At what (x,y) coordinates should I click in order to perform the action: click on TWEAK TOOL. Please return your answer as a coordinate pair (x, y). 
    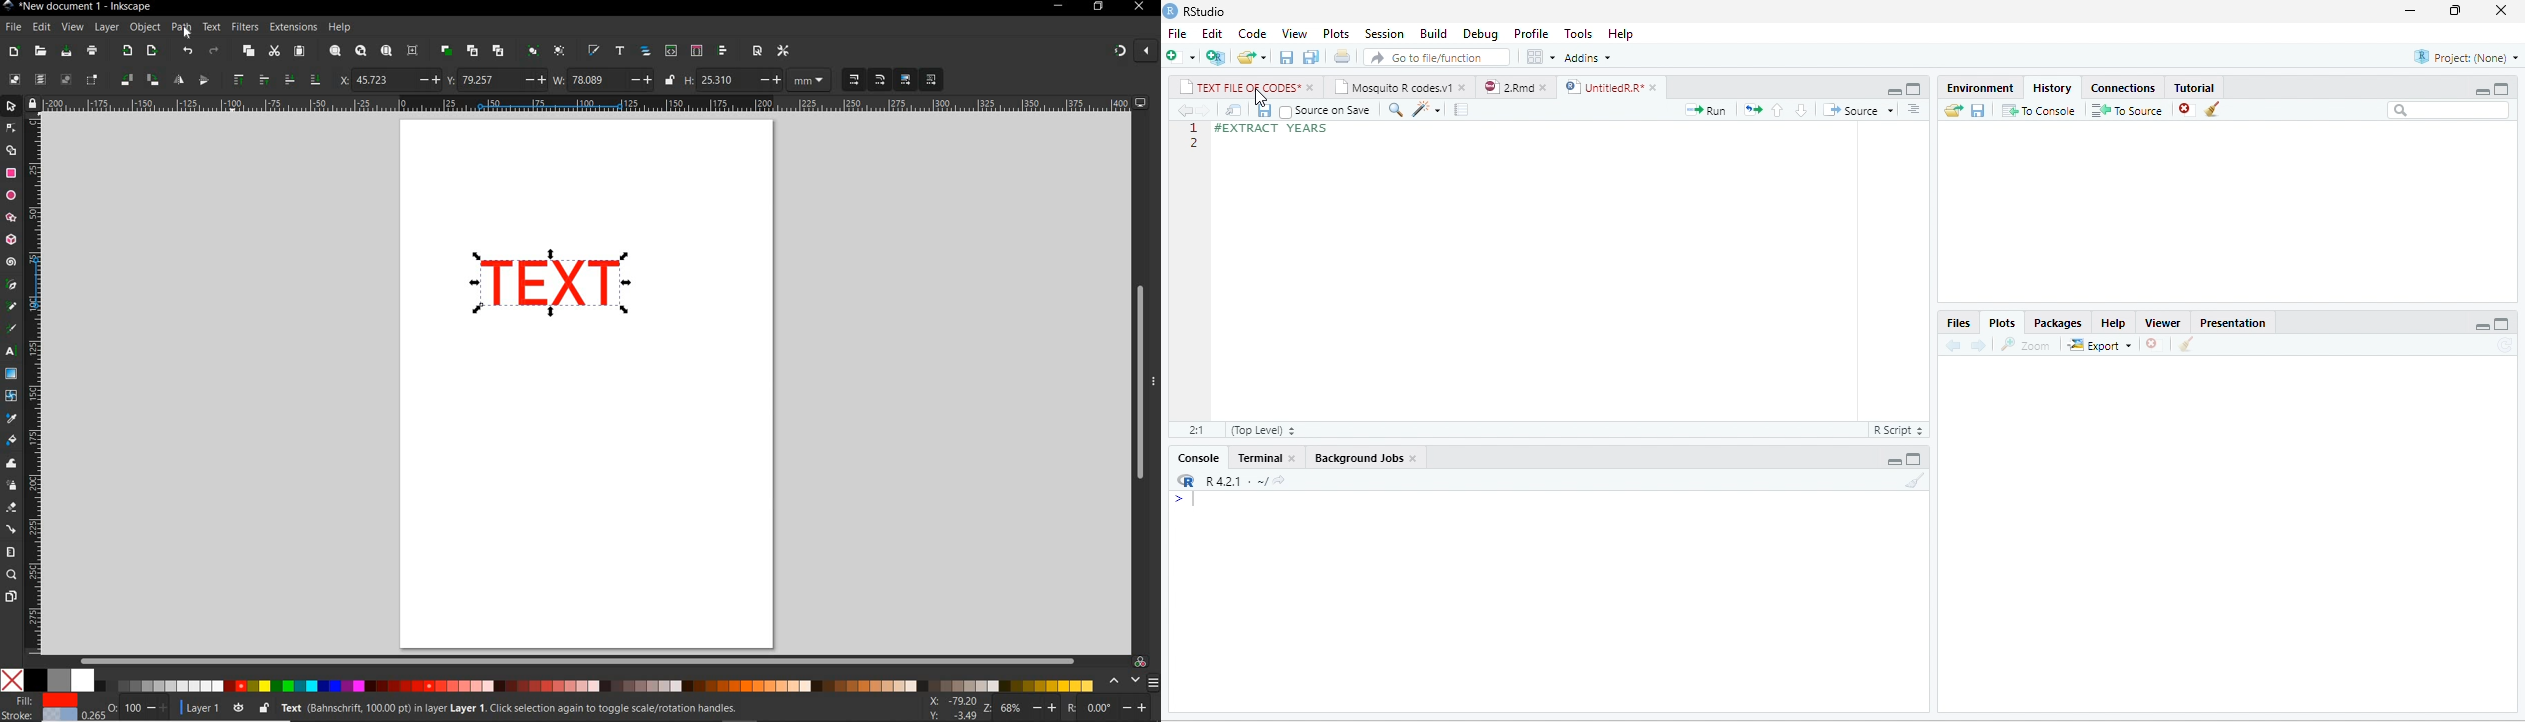
    Looking at the image, I should click on (12, 464).